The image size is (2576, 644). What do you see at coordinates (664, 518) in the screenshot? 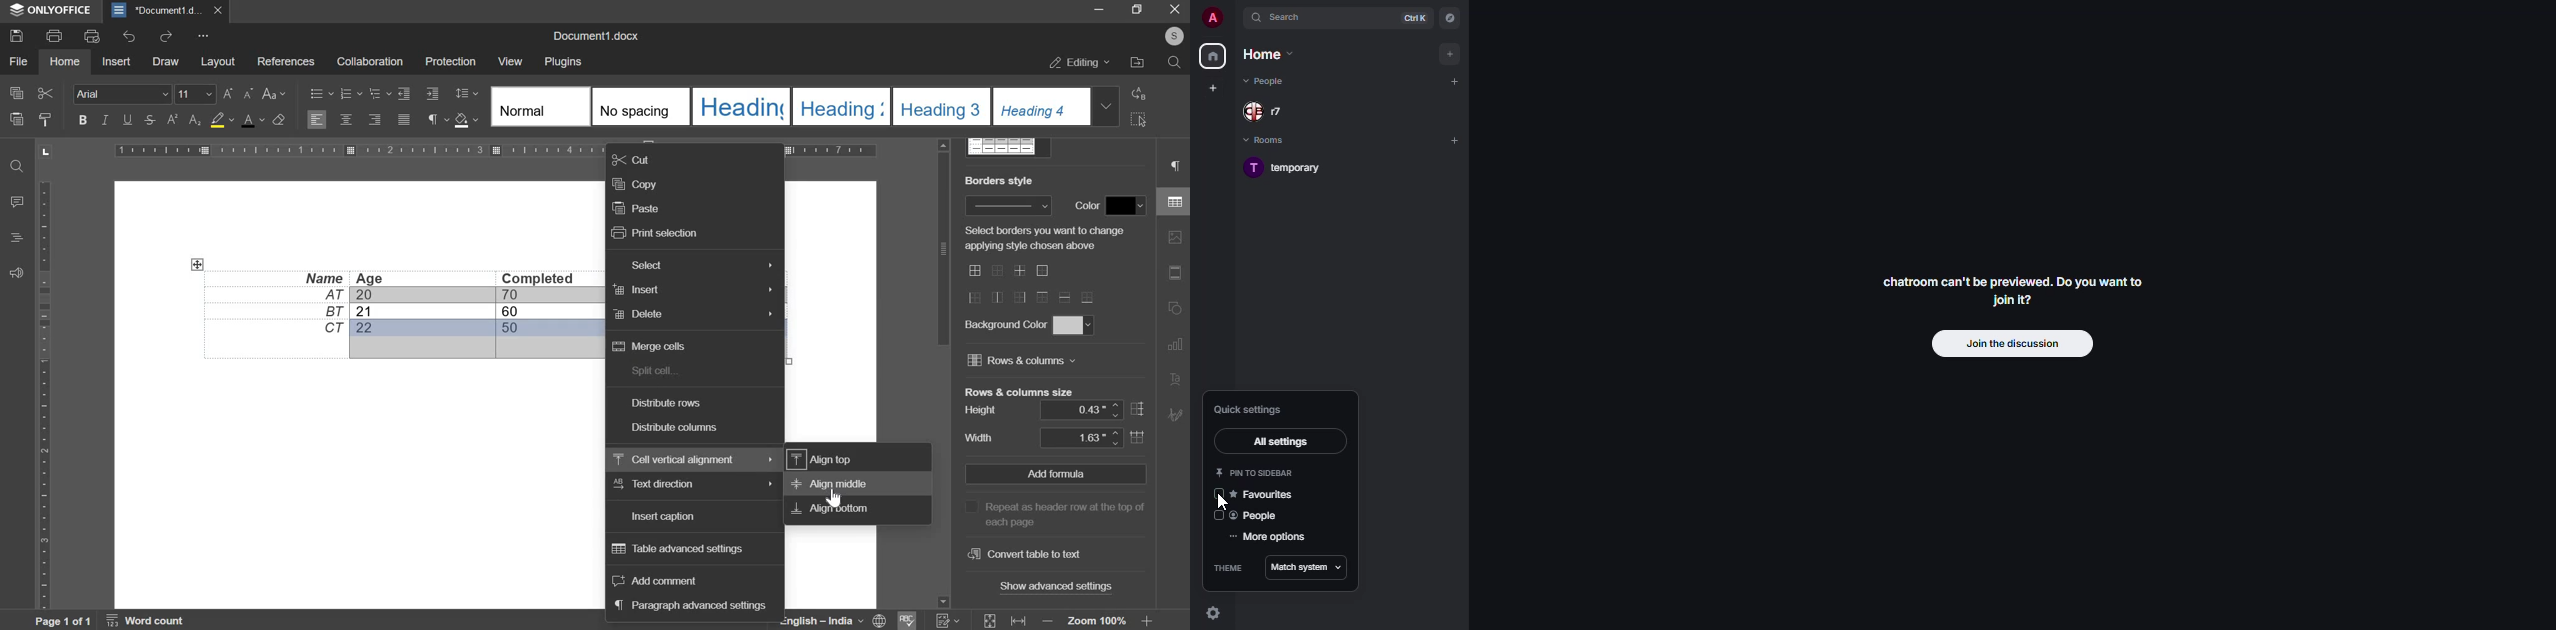
I see `insert caption` at bounding box center [664, 518].